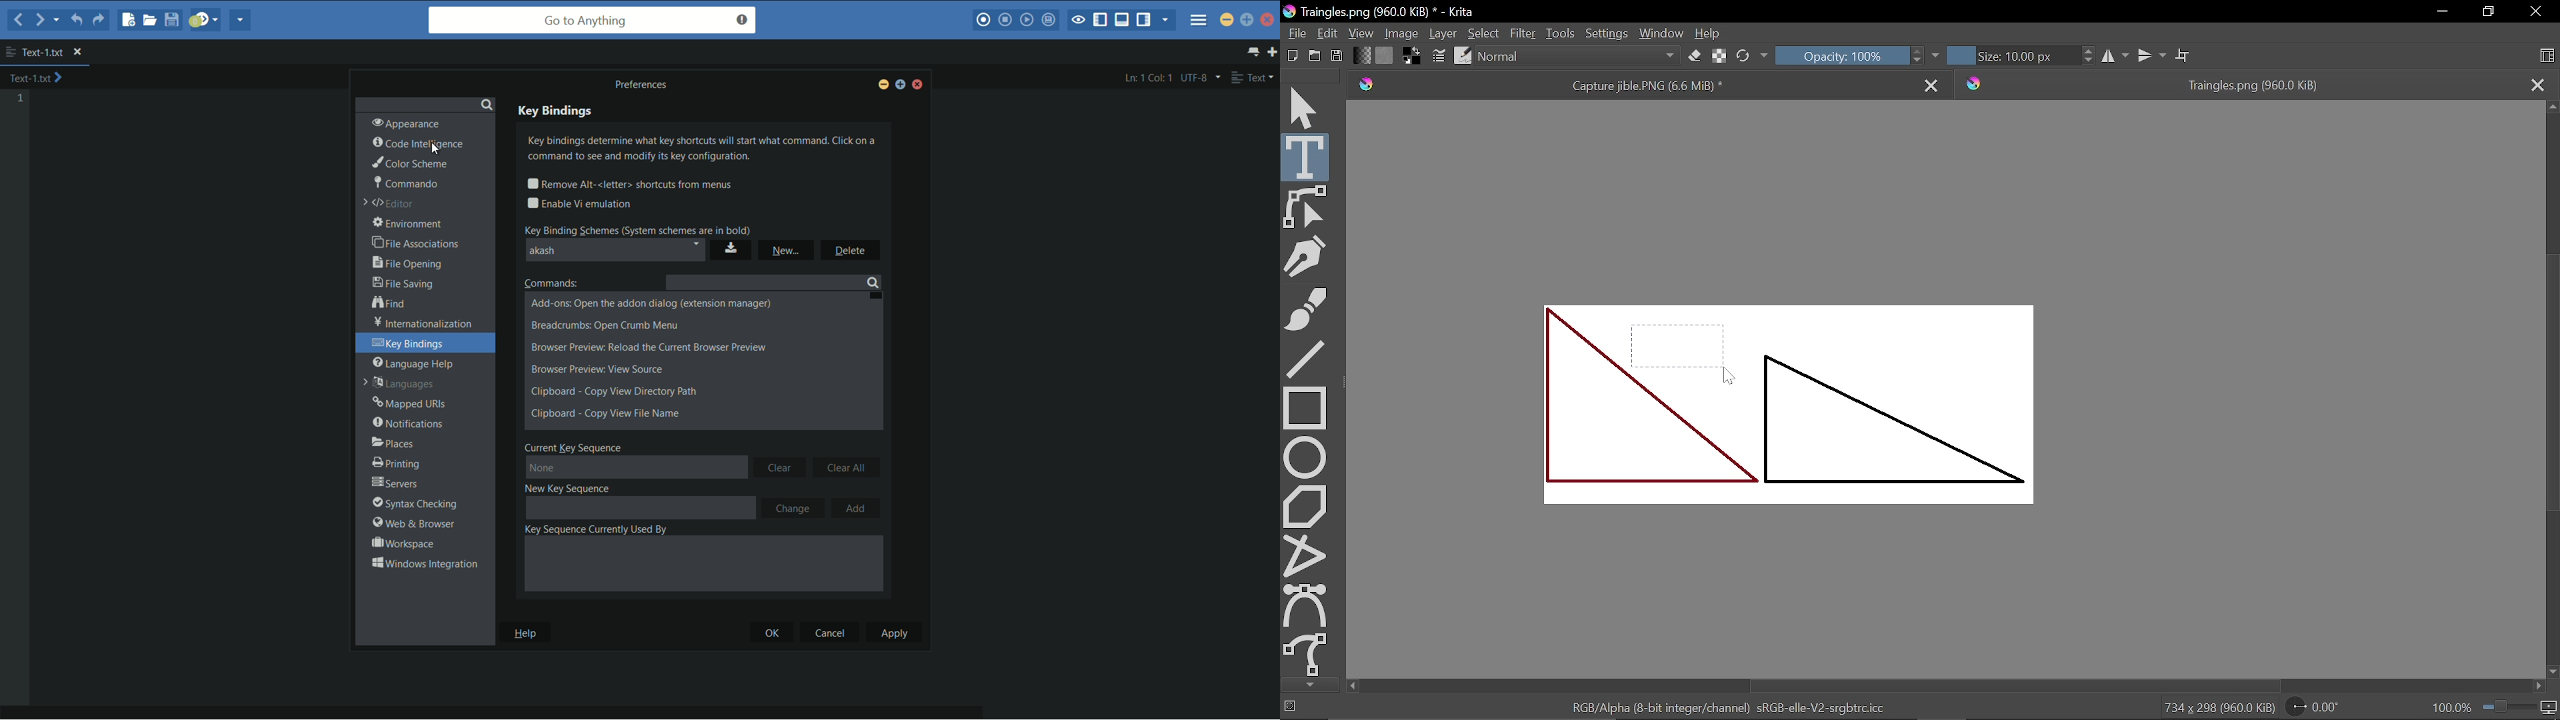 The image size is (2576, 728). I want to click on 734 * 298 (960.0 Kib), so click(2219, 709).